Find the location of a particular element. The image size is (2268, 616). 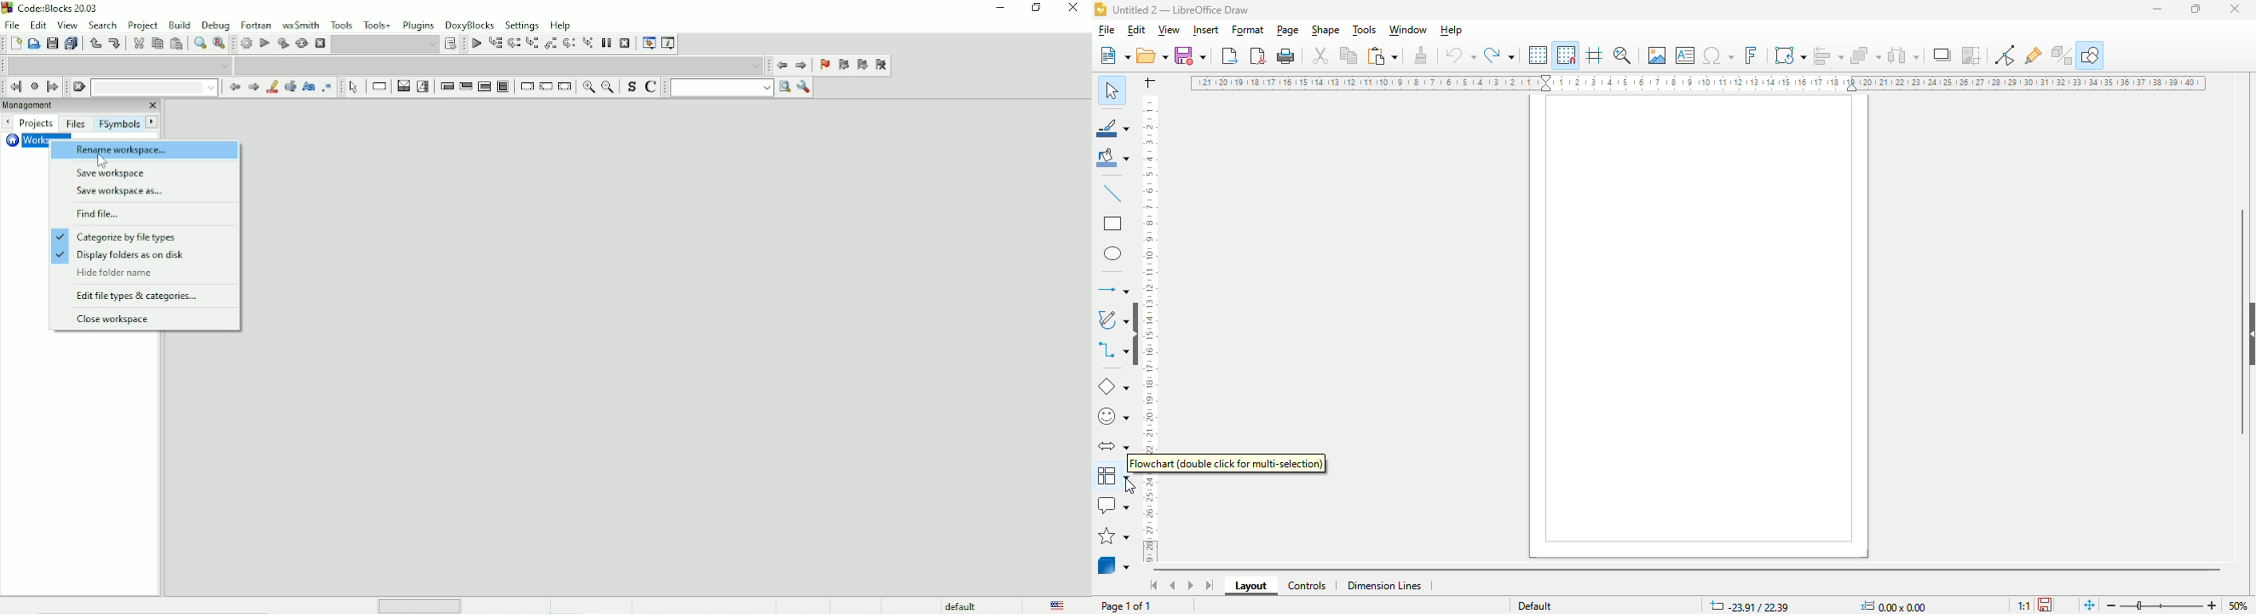

zoom out is located at coordinates (2113, 605).